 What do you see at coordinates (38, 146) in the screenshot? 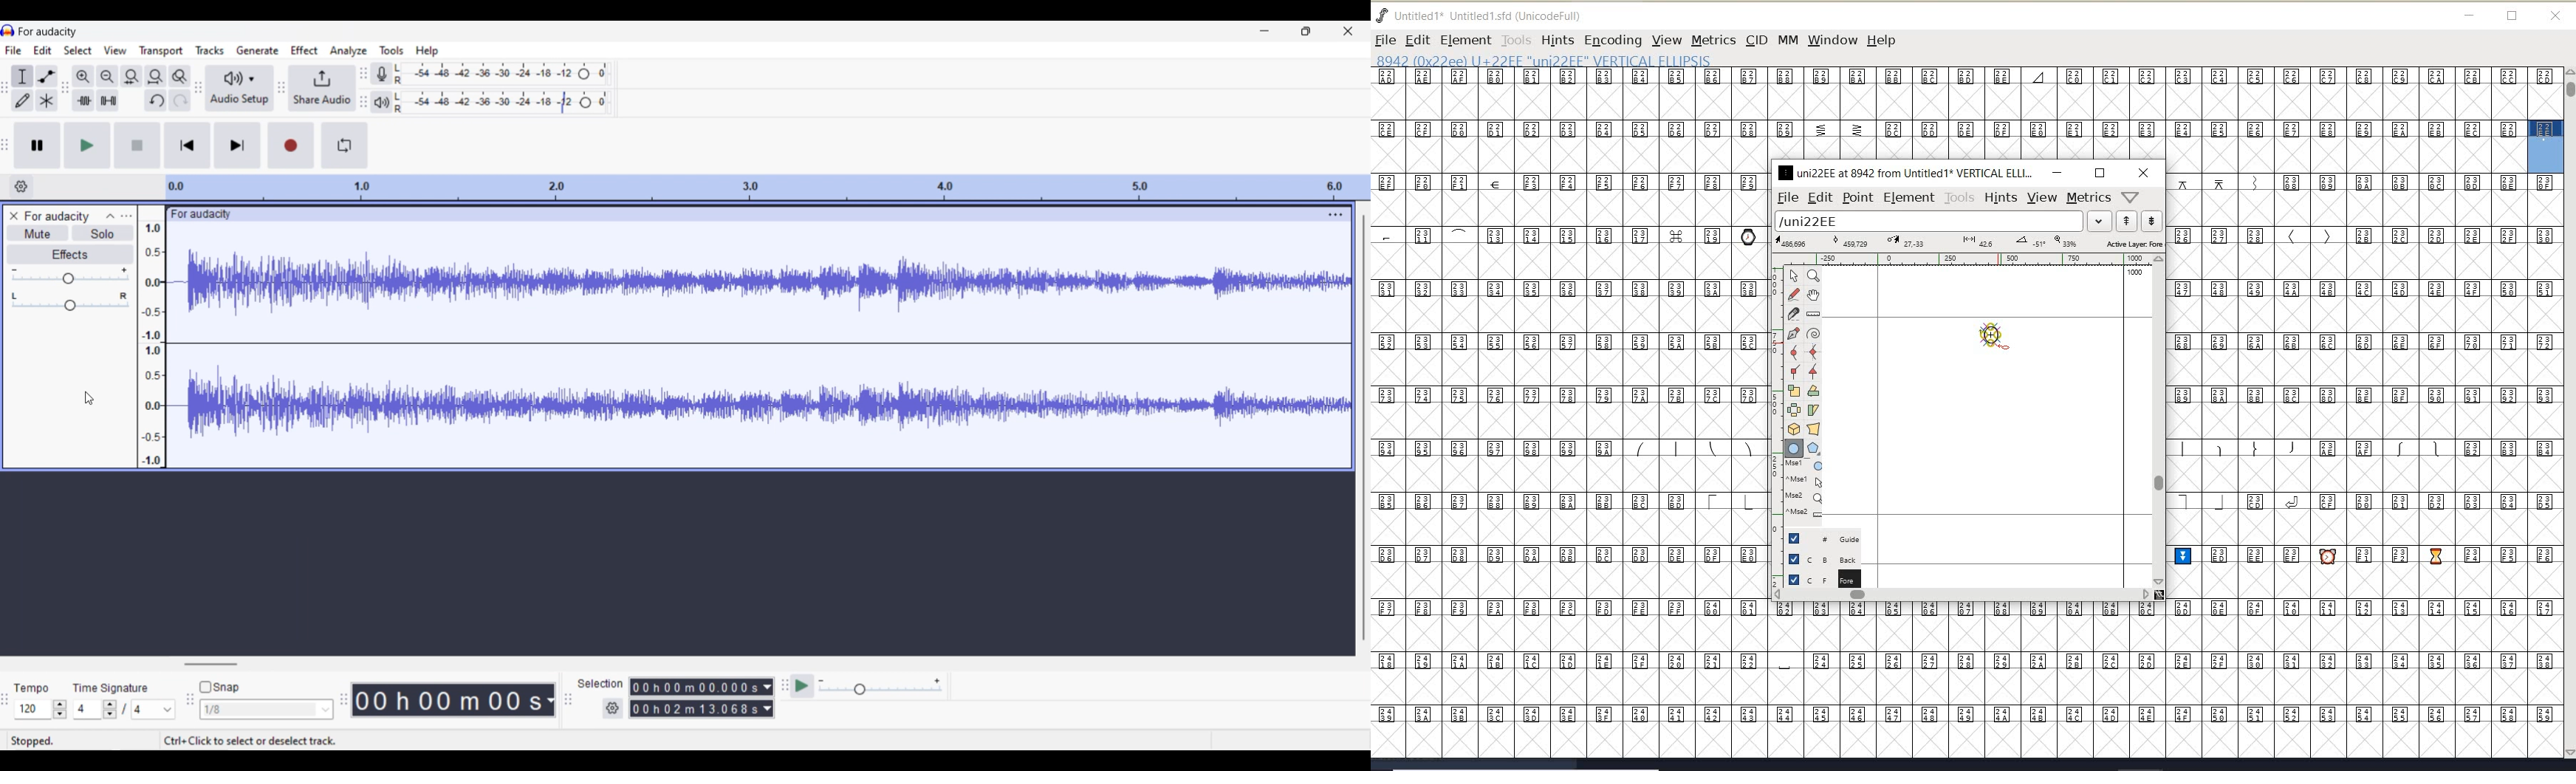
I see `Pause` at bounding box center [38, 146].